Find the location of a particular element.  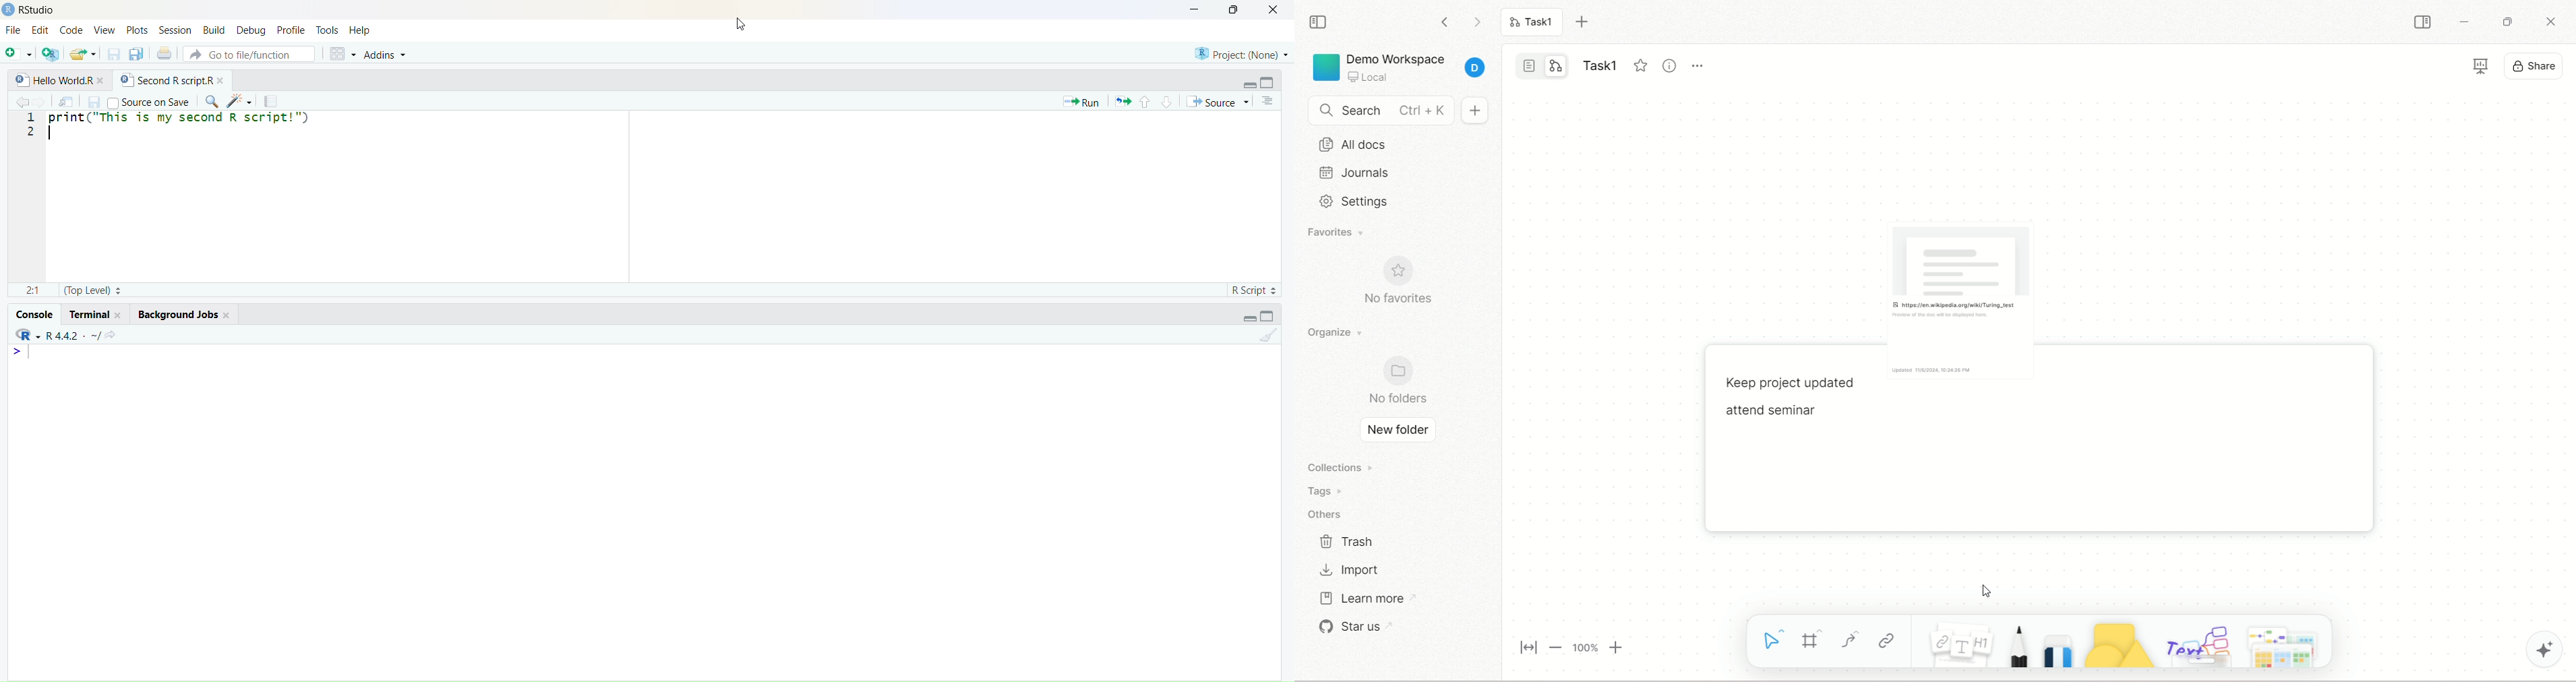

Code Tools is located at coordinates (240, 100).